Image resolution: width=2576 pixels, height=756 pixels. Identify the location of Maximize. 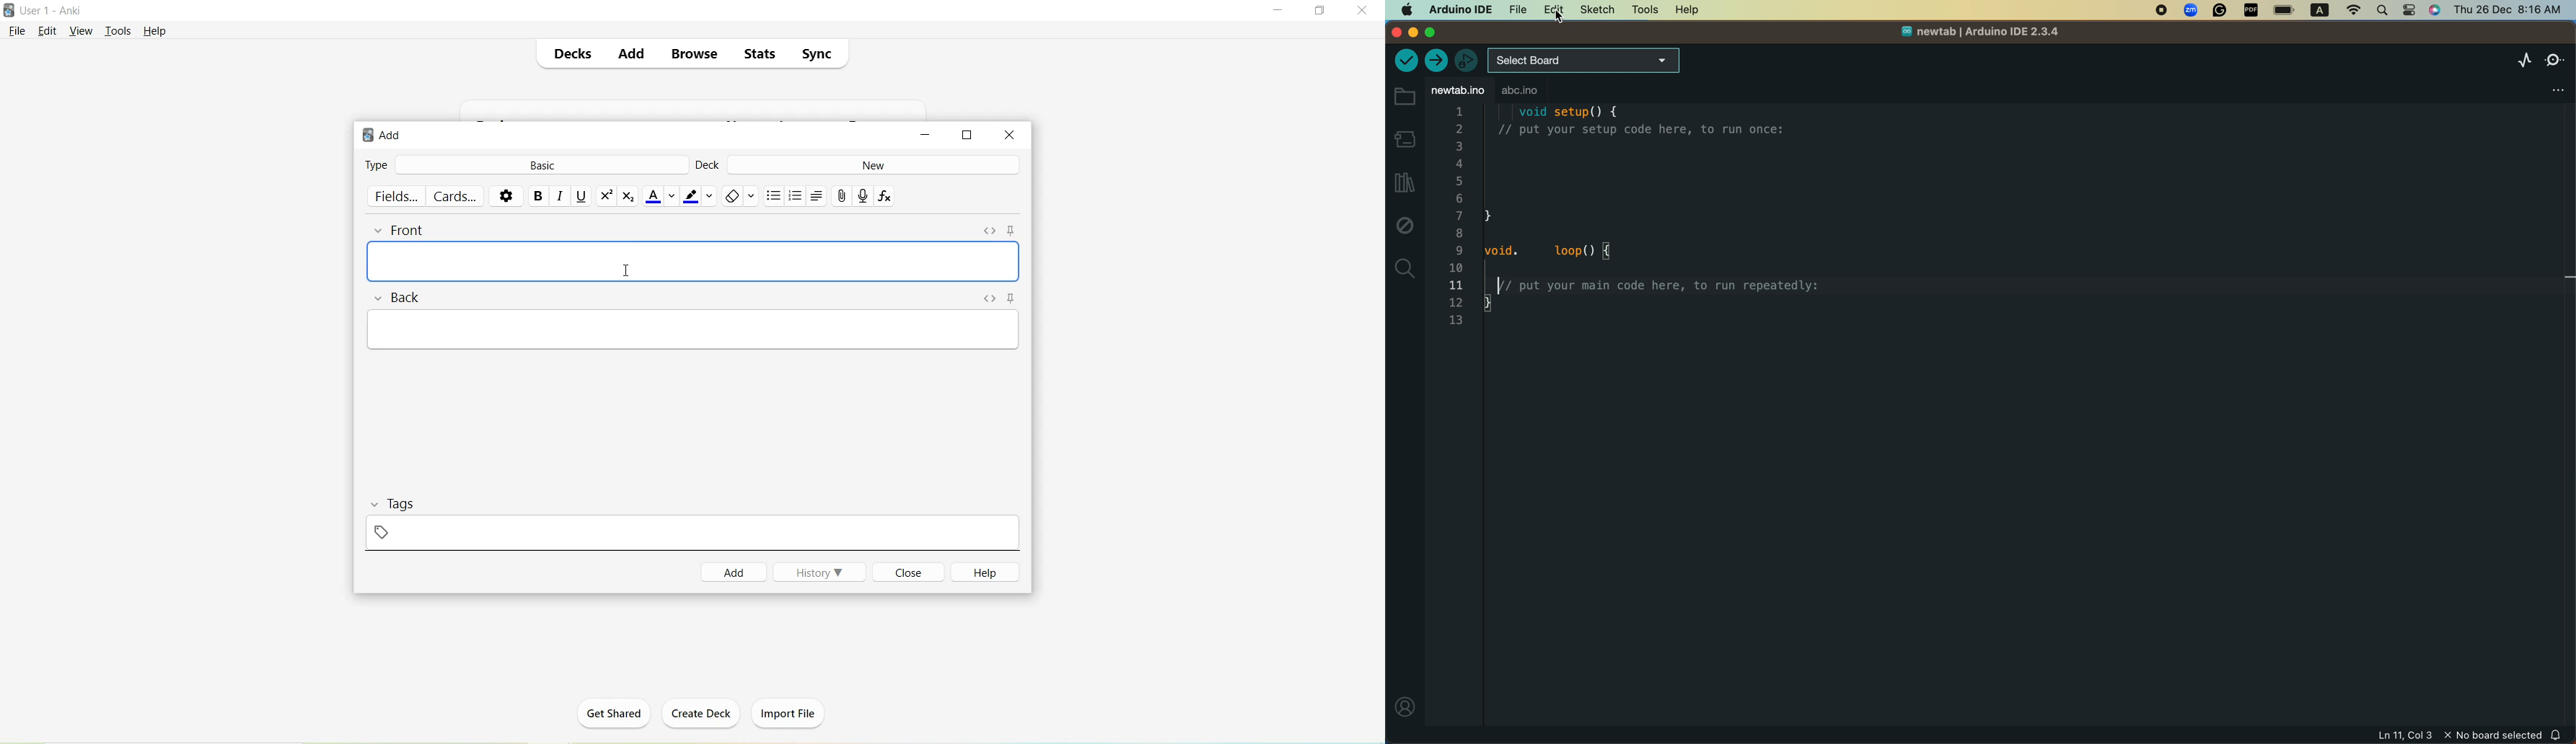
(967, 136).